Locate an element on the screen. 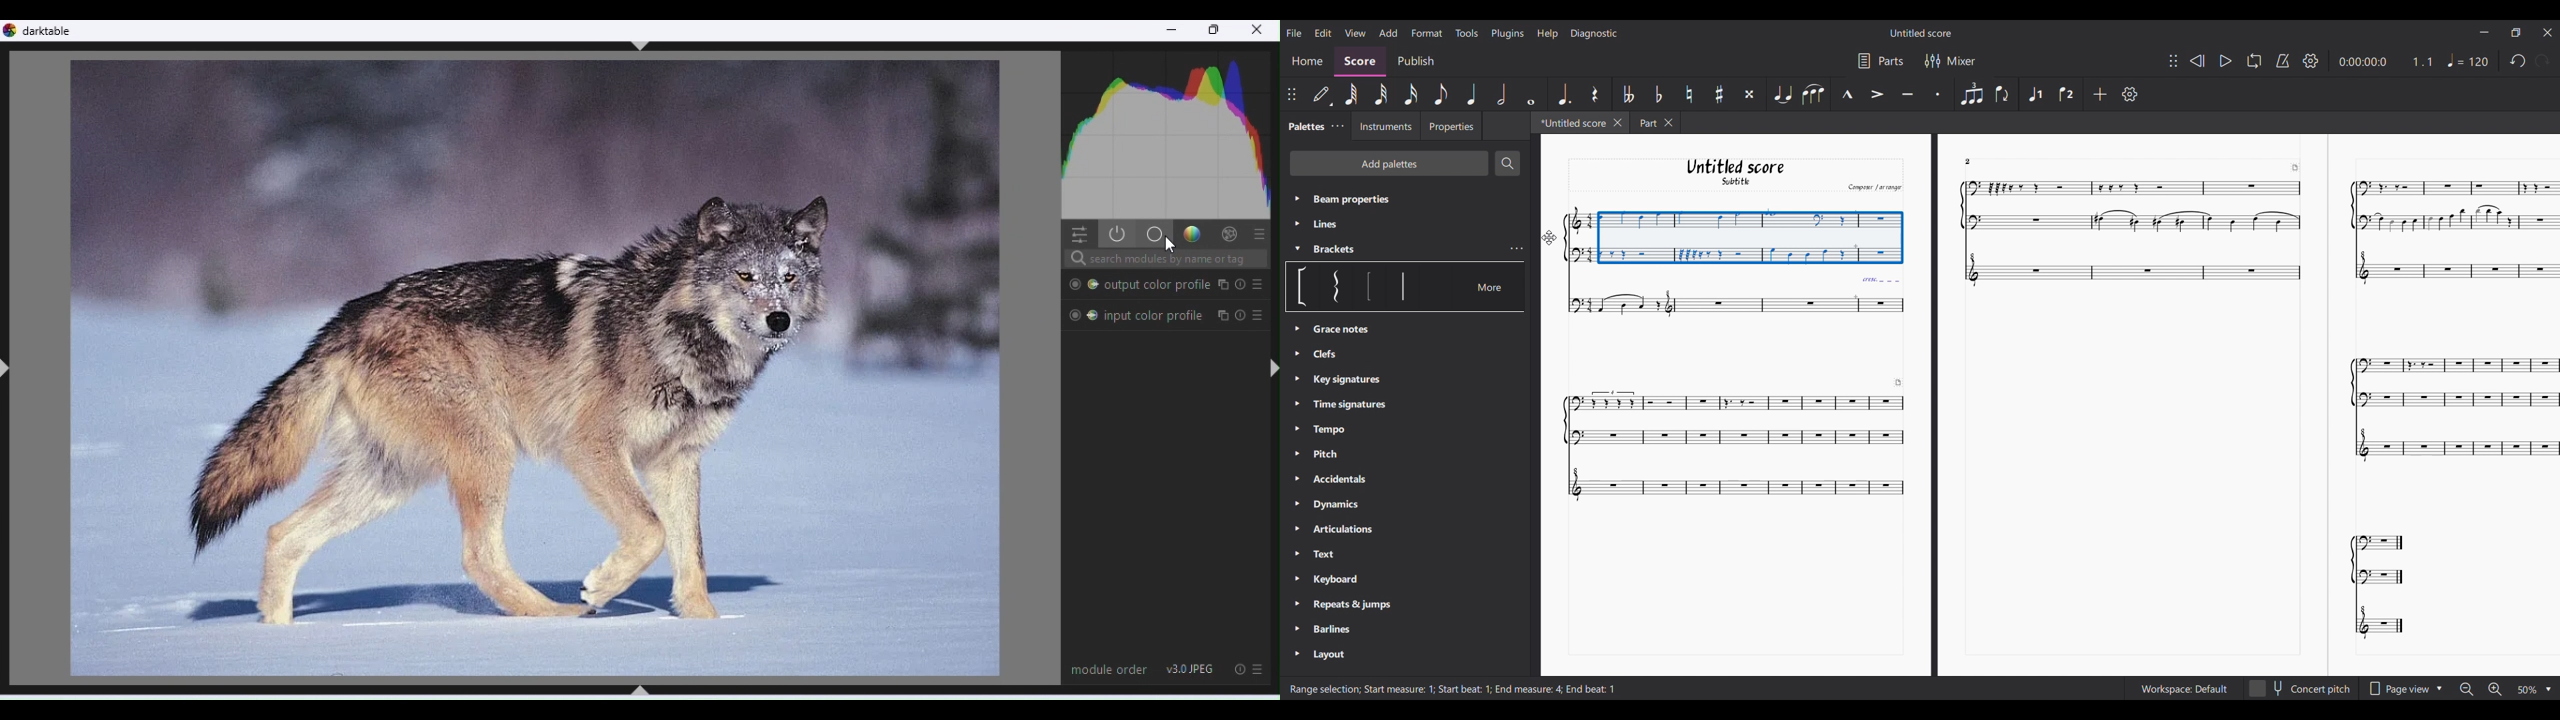  Collapse is located at coordinates (1297, 249).